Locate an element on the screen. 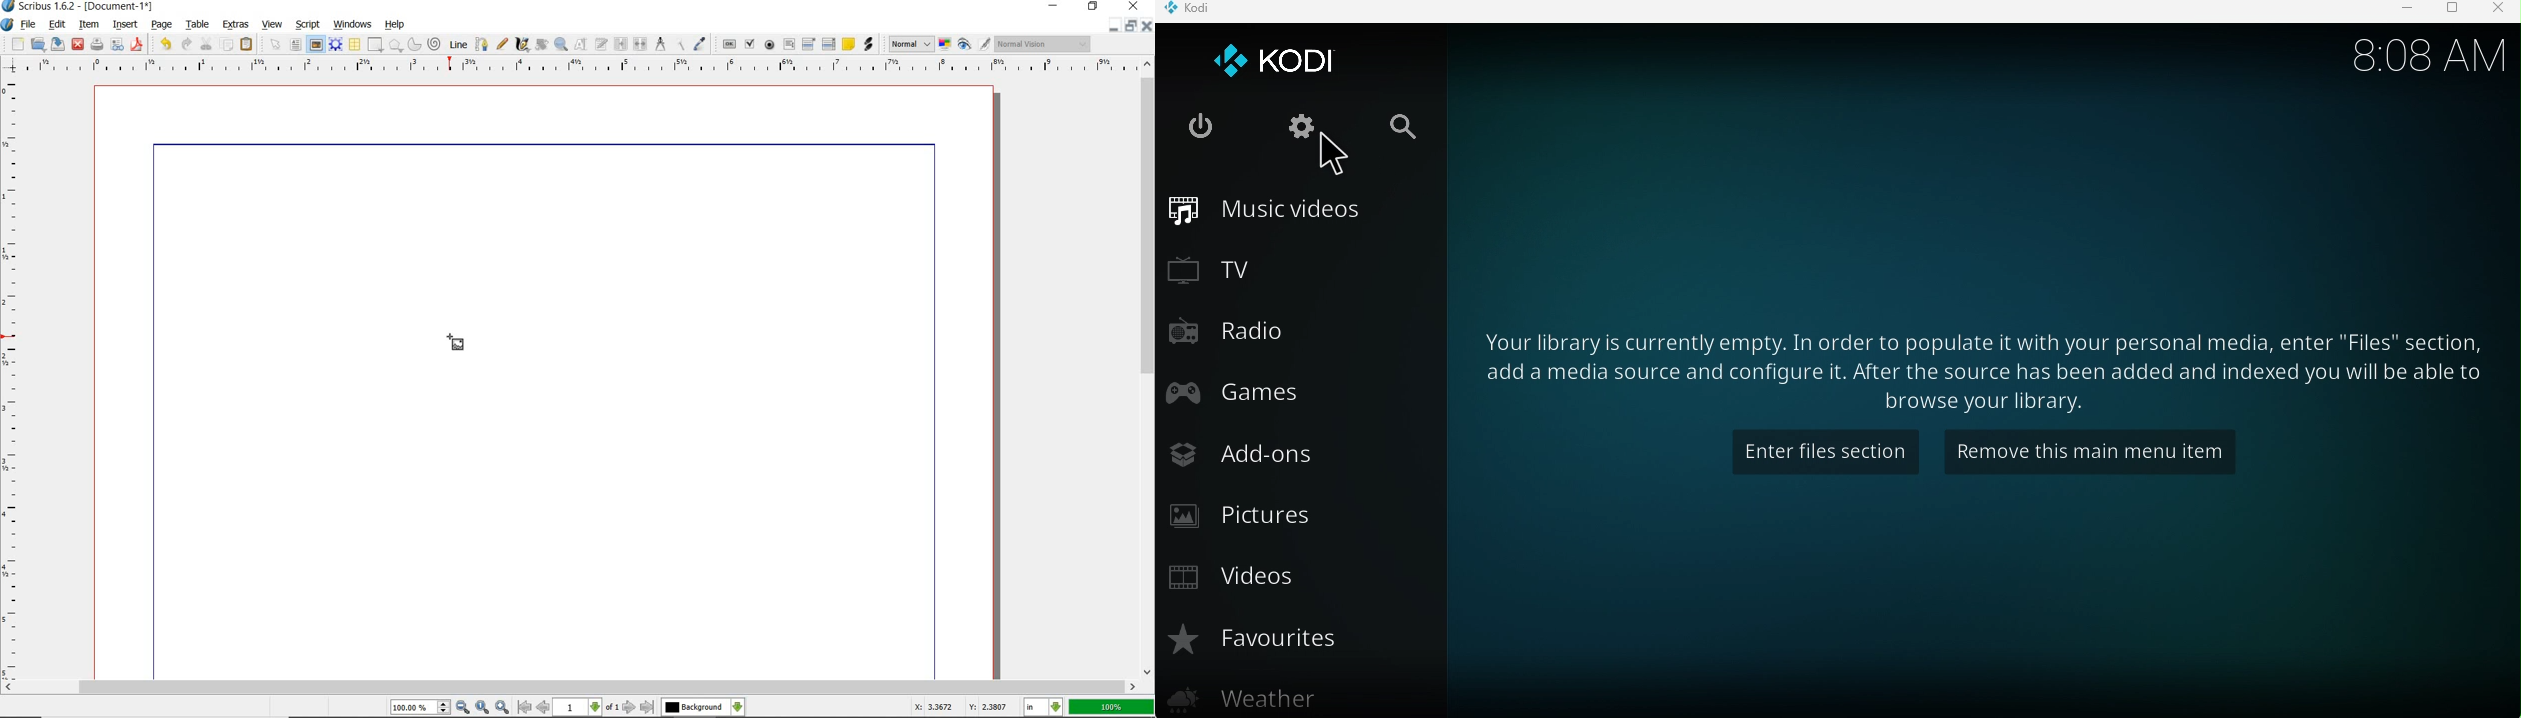 Image resolution: width=2548 pixels, height=728 pixels. Add-ons is located at coordinates (1282, 453).